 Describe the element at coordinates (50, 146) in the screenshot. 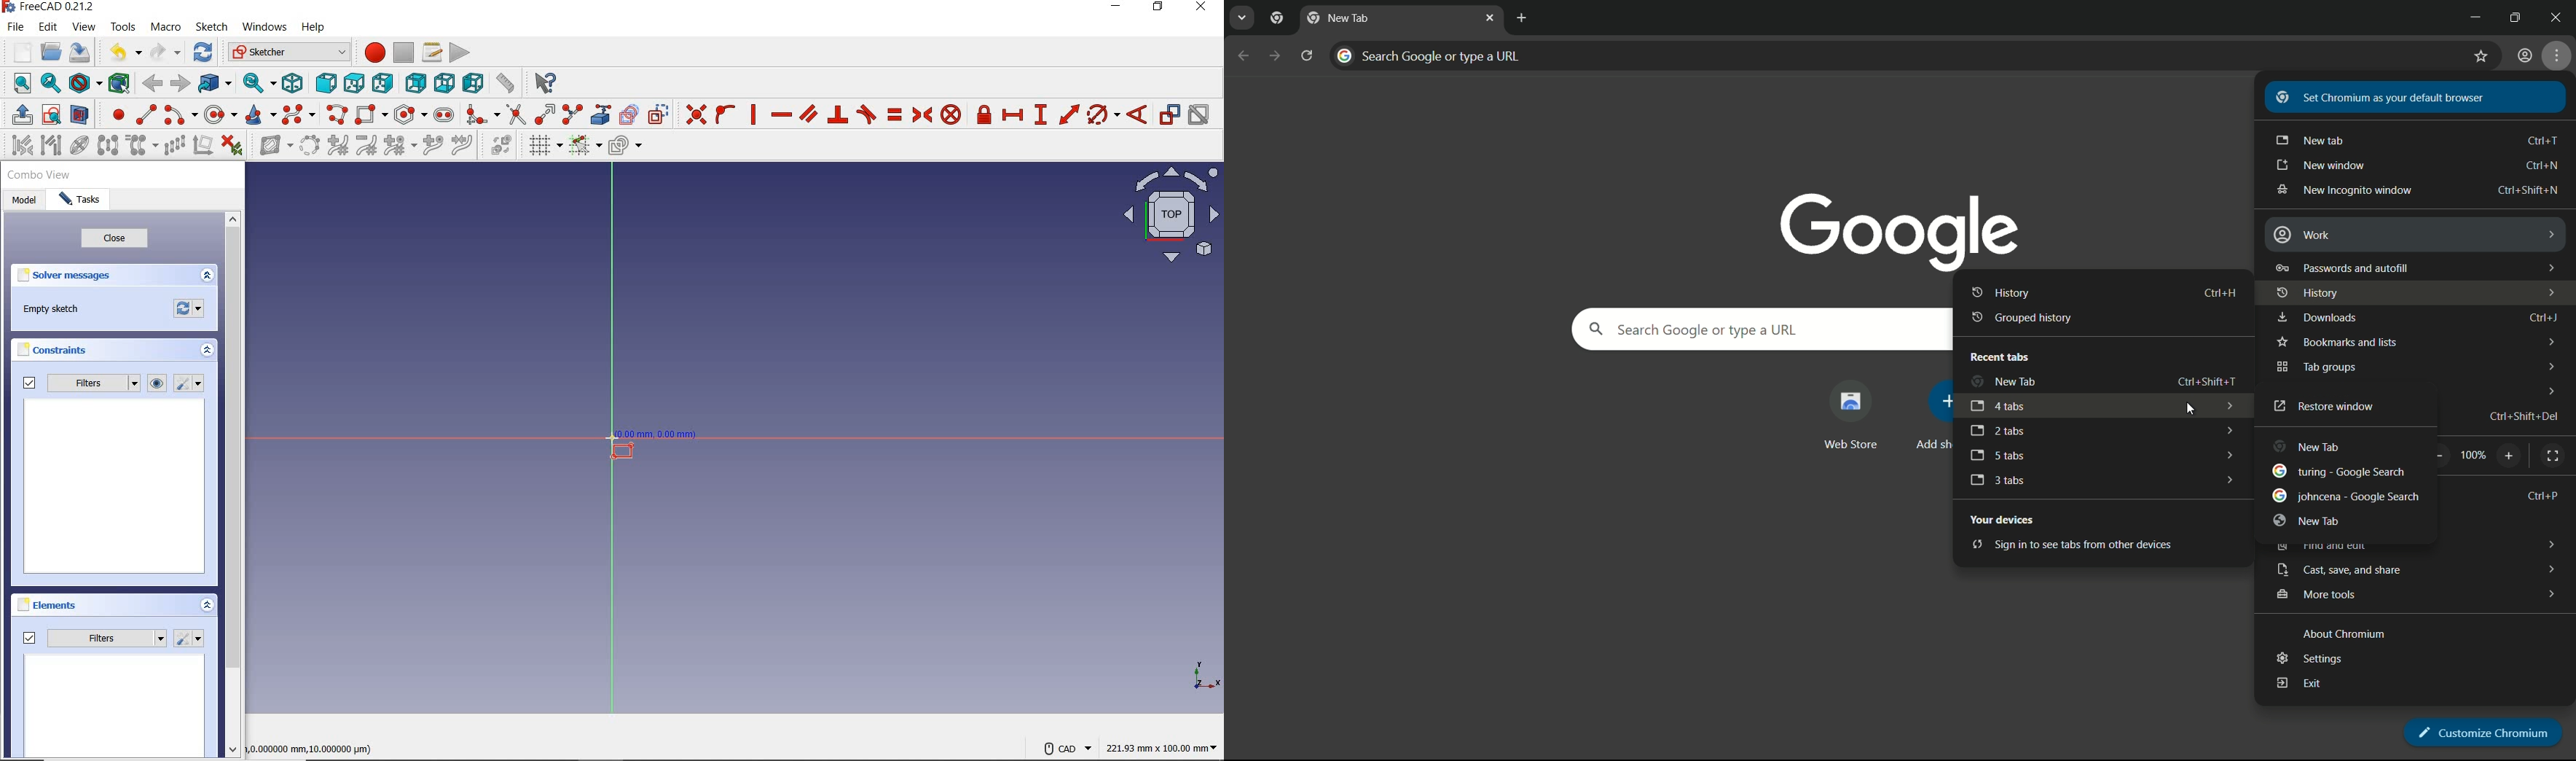

I see `select associated geometry` at that location.